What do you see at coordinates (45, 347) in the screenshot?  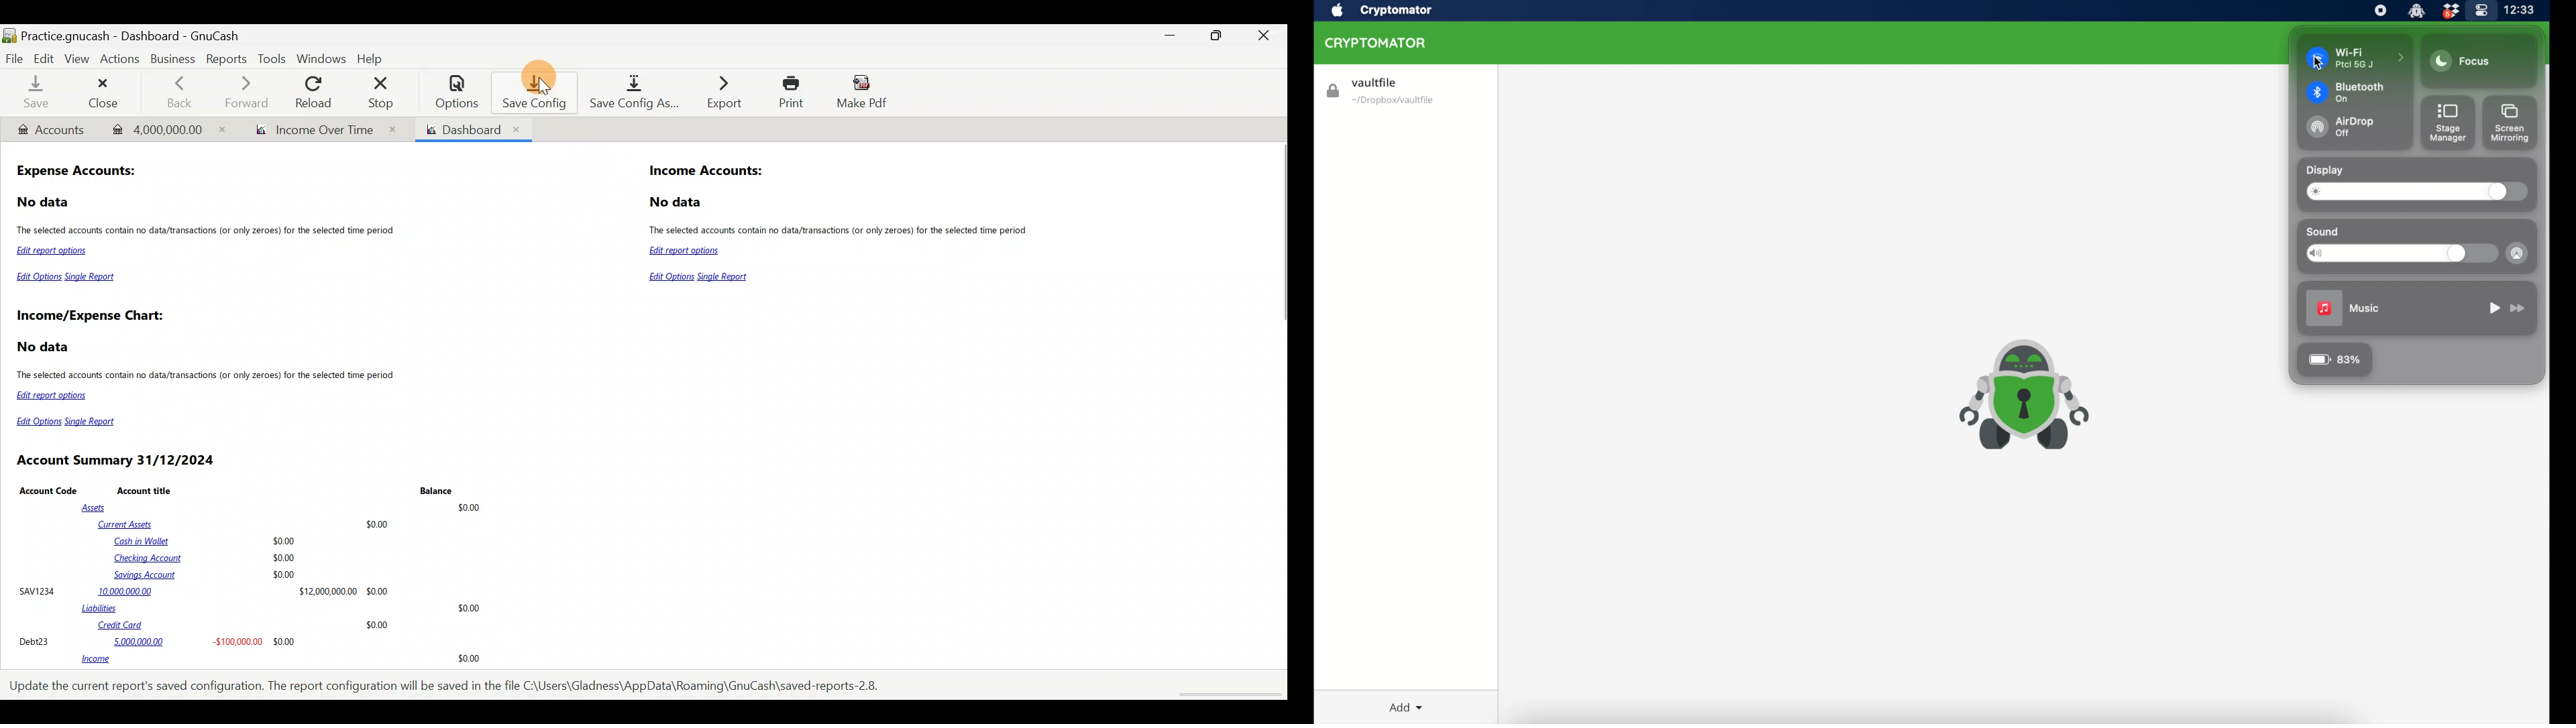 I see `No data` at bounding box center [45, 347].